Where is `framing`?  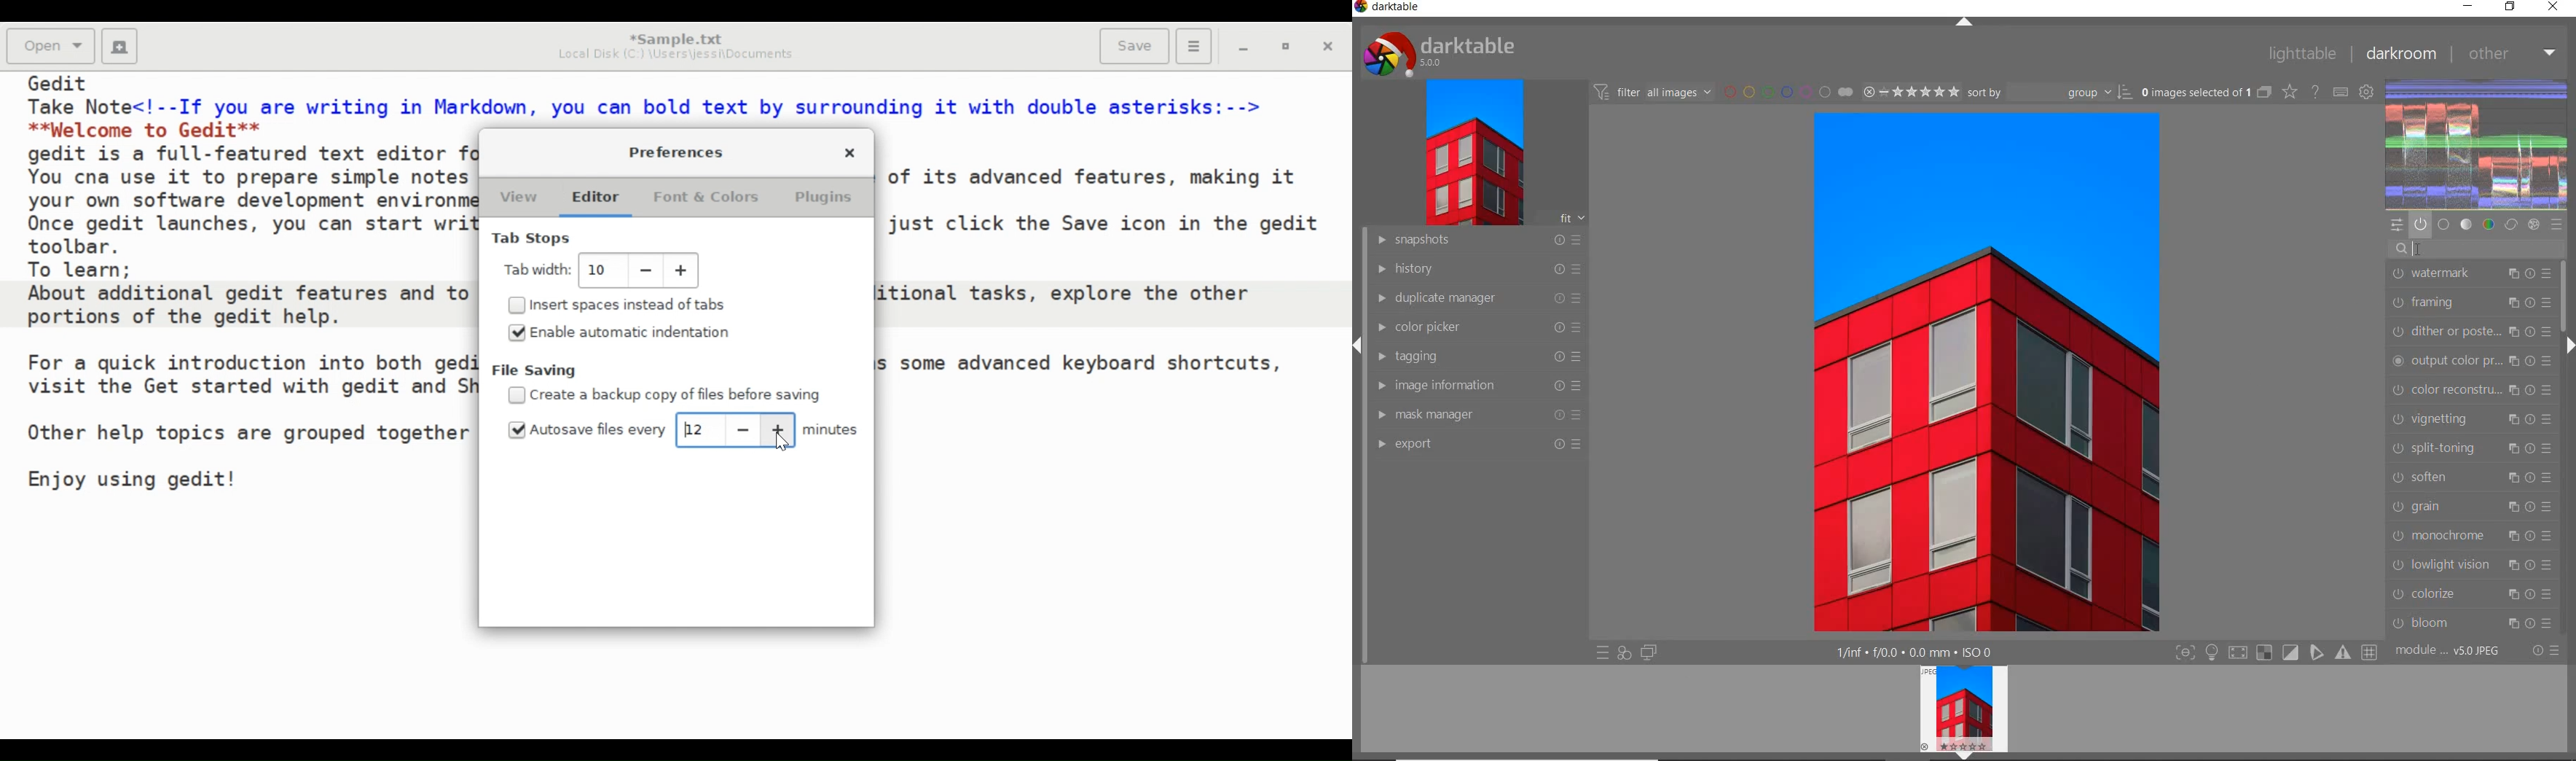
framing is located at coordinates (2470, 302).